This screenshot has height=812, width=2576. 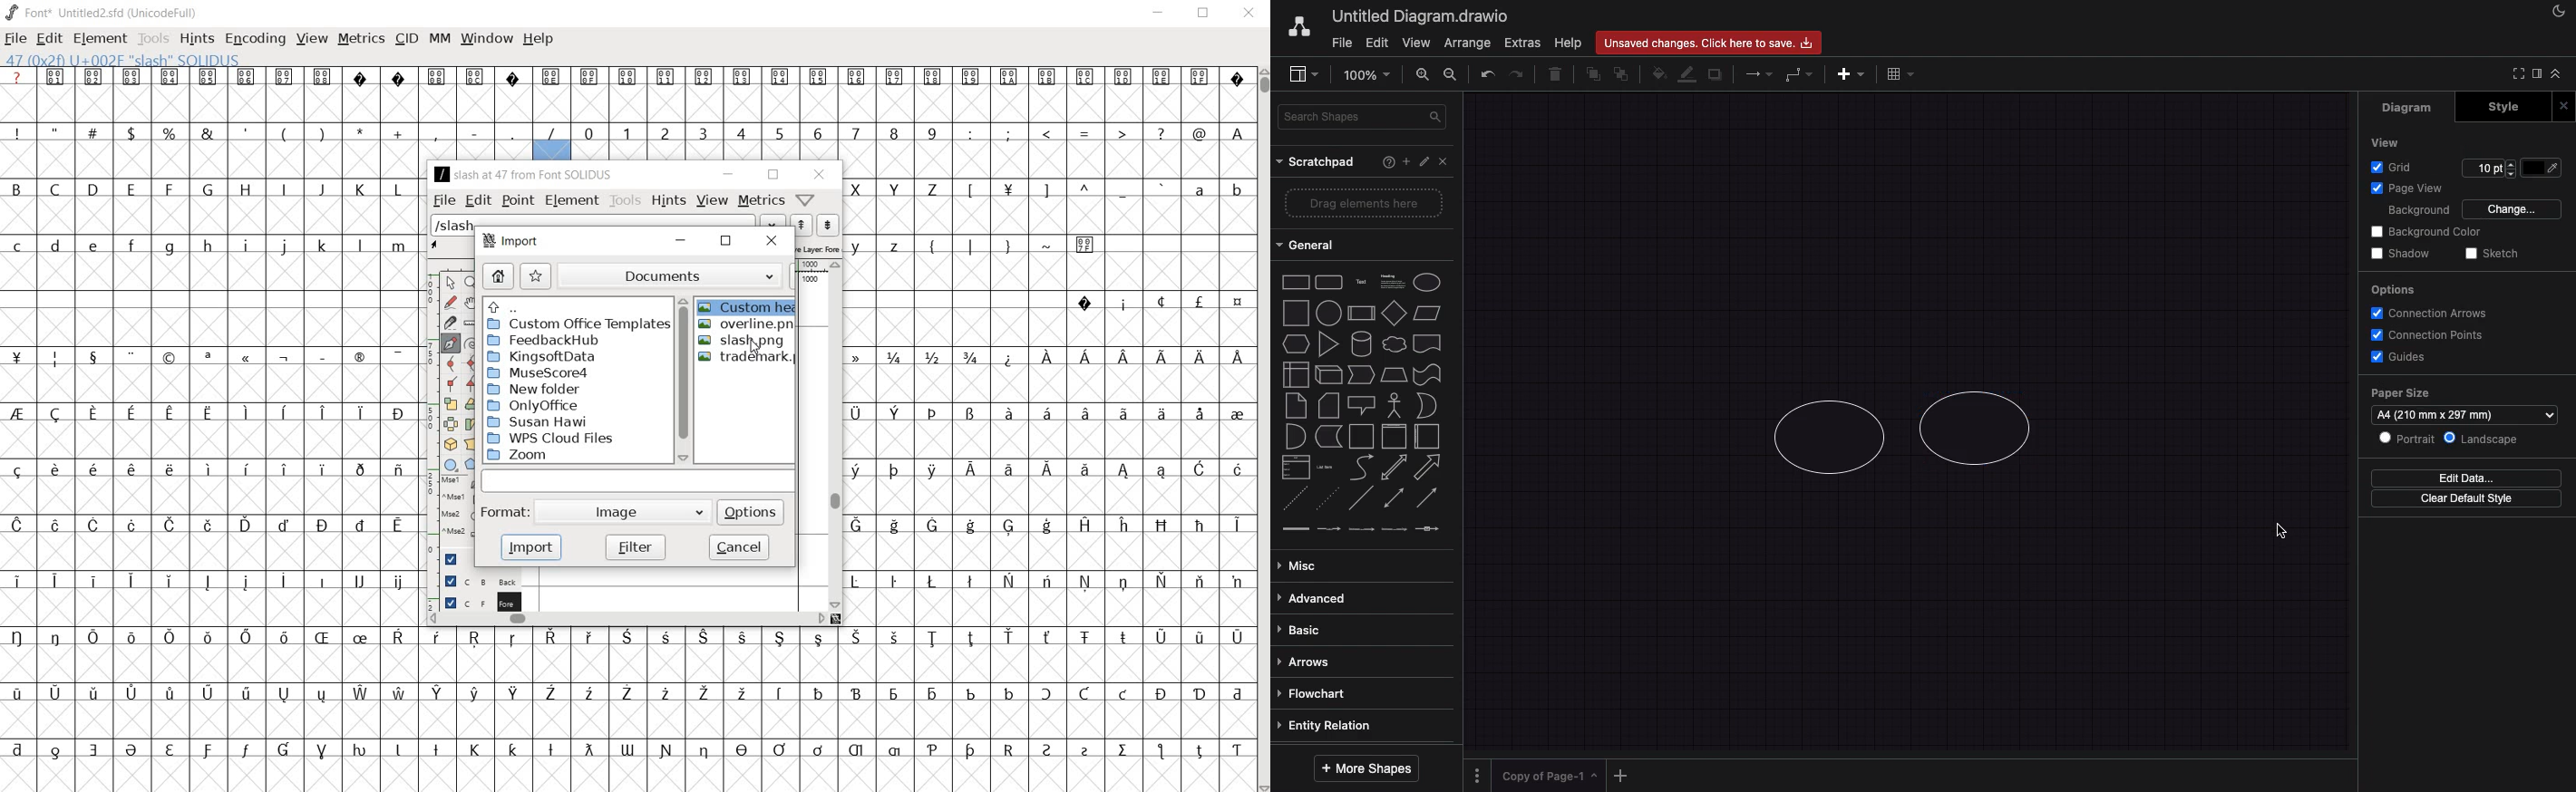 What do you see at coordinates (449, 404) in the screenshot?
I see `scale the selection` at bounding box center [449, 404].